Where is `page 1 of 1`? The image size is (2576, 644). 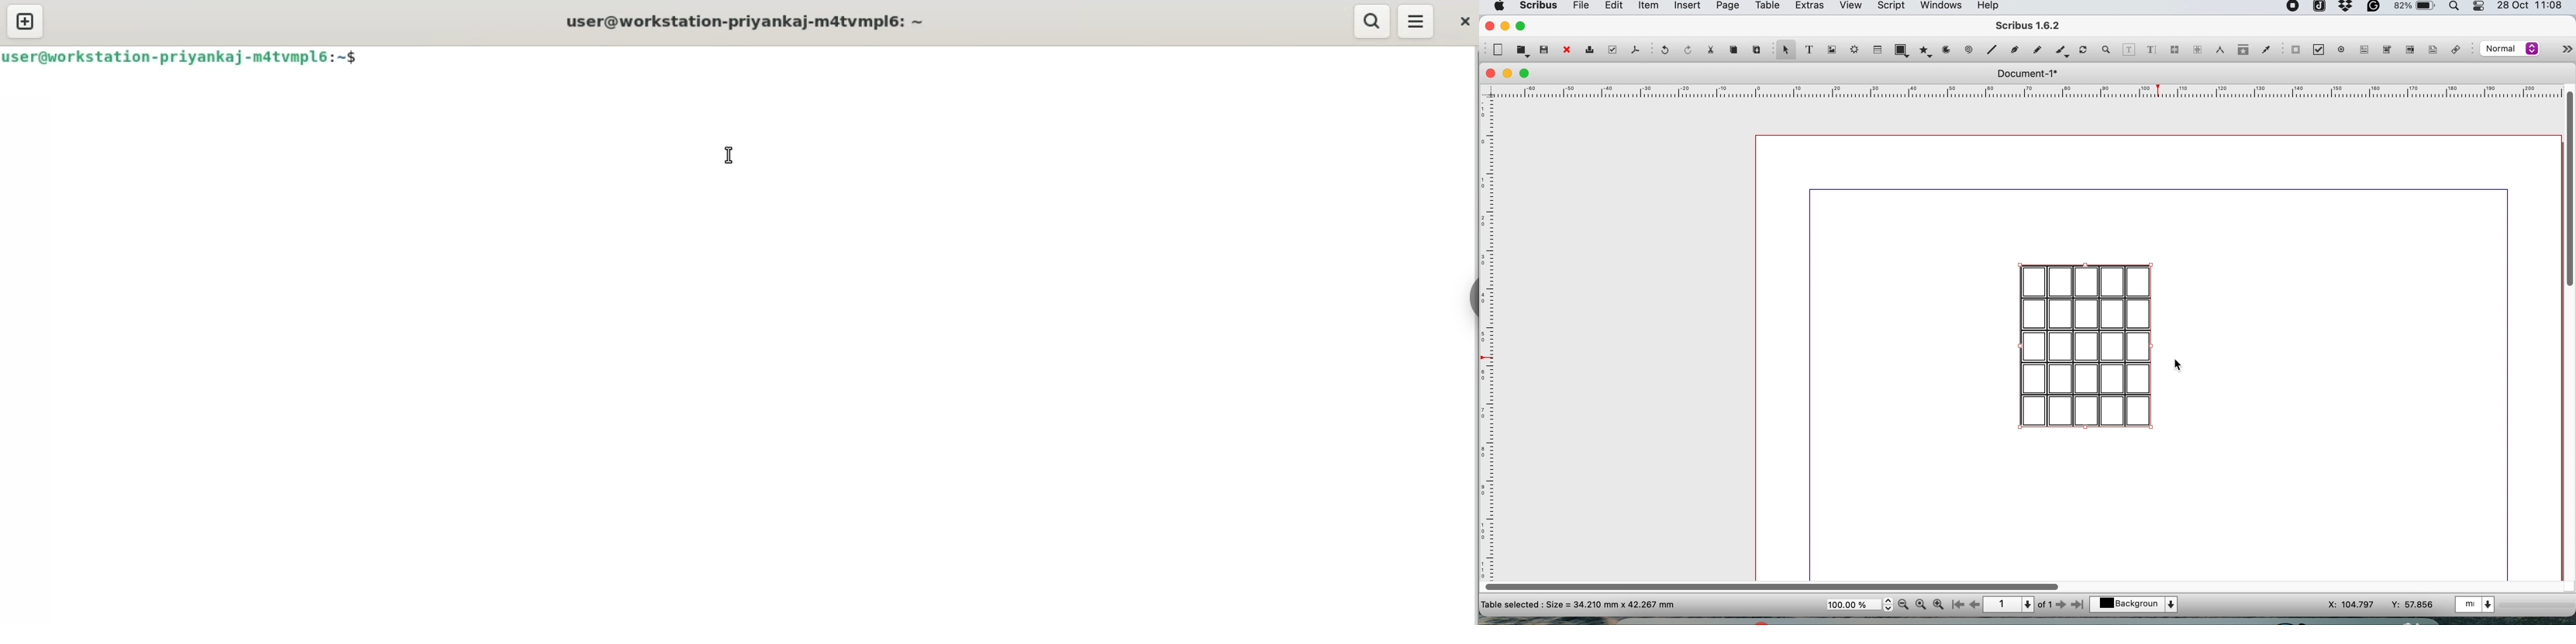 page 1 of 1 is located at coordinates (2017, 605).